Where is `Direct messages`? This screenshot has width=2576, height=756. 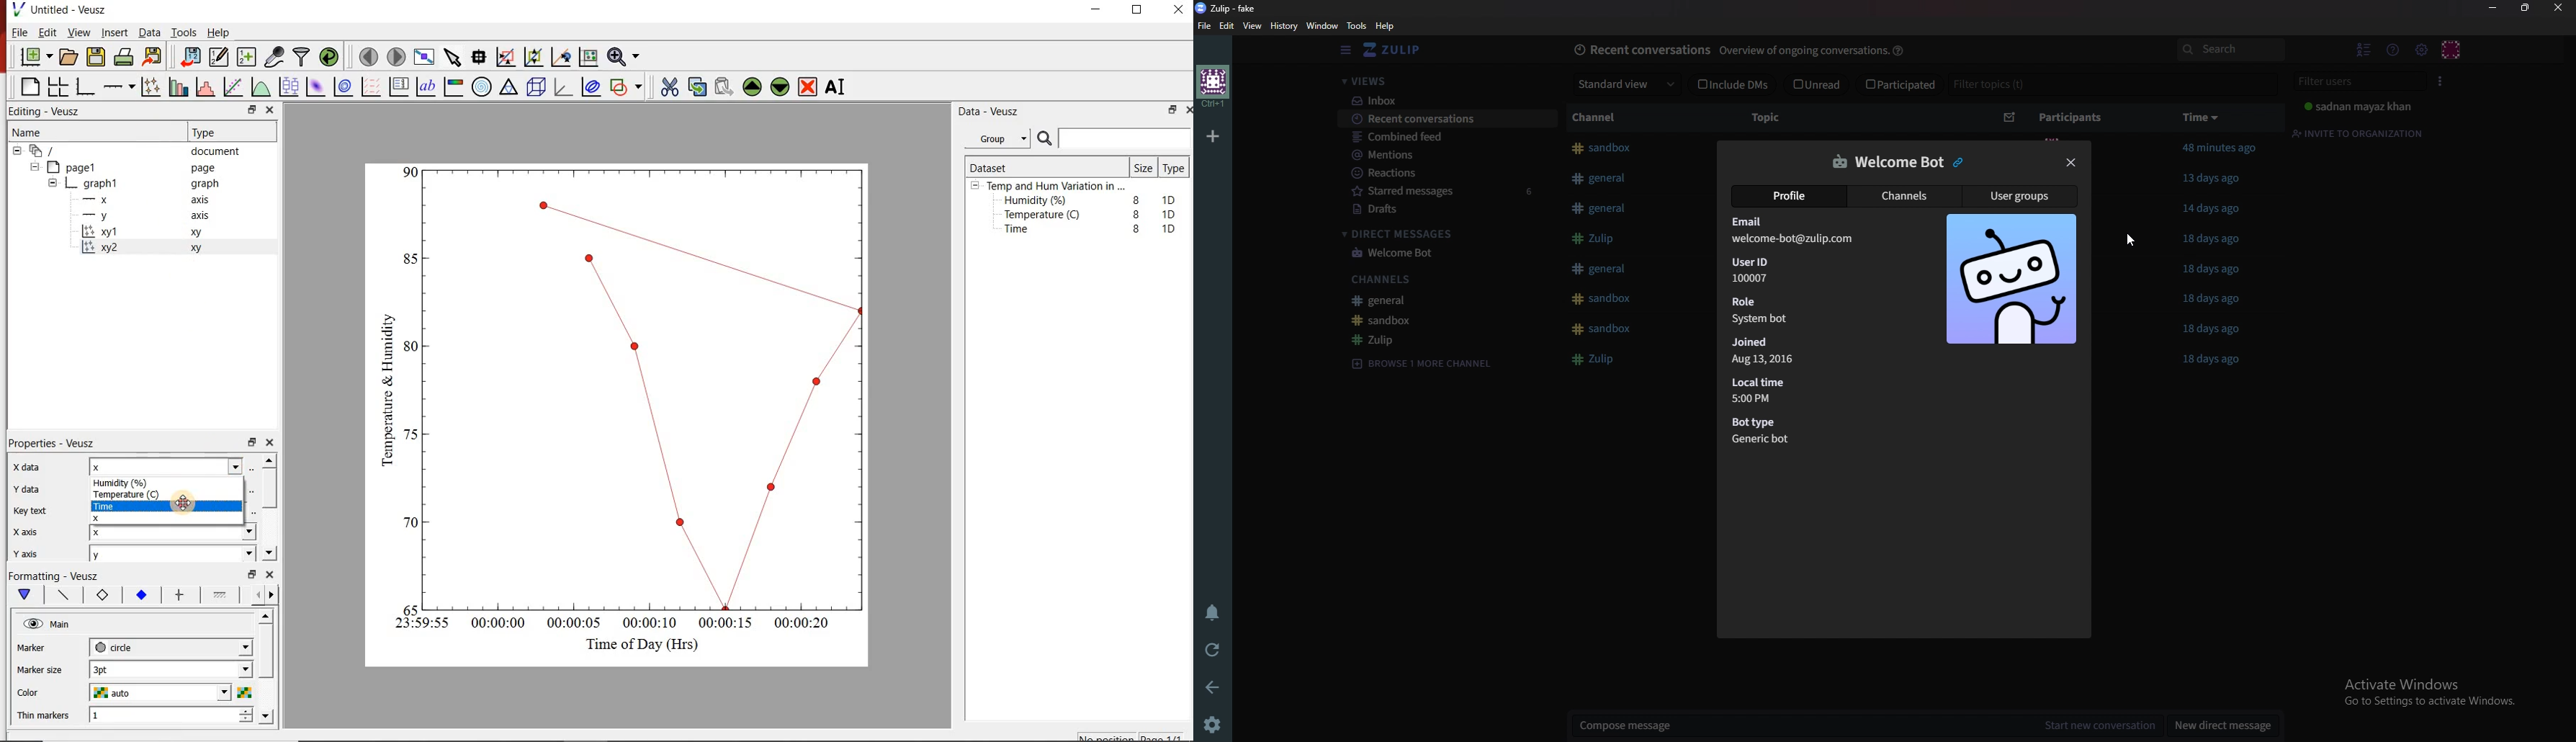 Direct messages is located at coordinates (1443, 233).